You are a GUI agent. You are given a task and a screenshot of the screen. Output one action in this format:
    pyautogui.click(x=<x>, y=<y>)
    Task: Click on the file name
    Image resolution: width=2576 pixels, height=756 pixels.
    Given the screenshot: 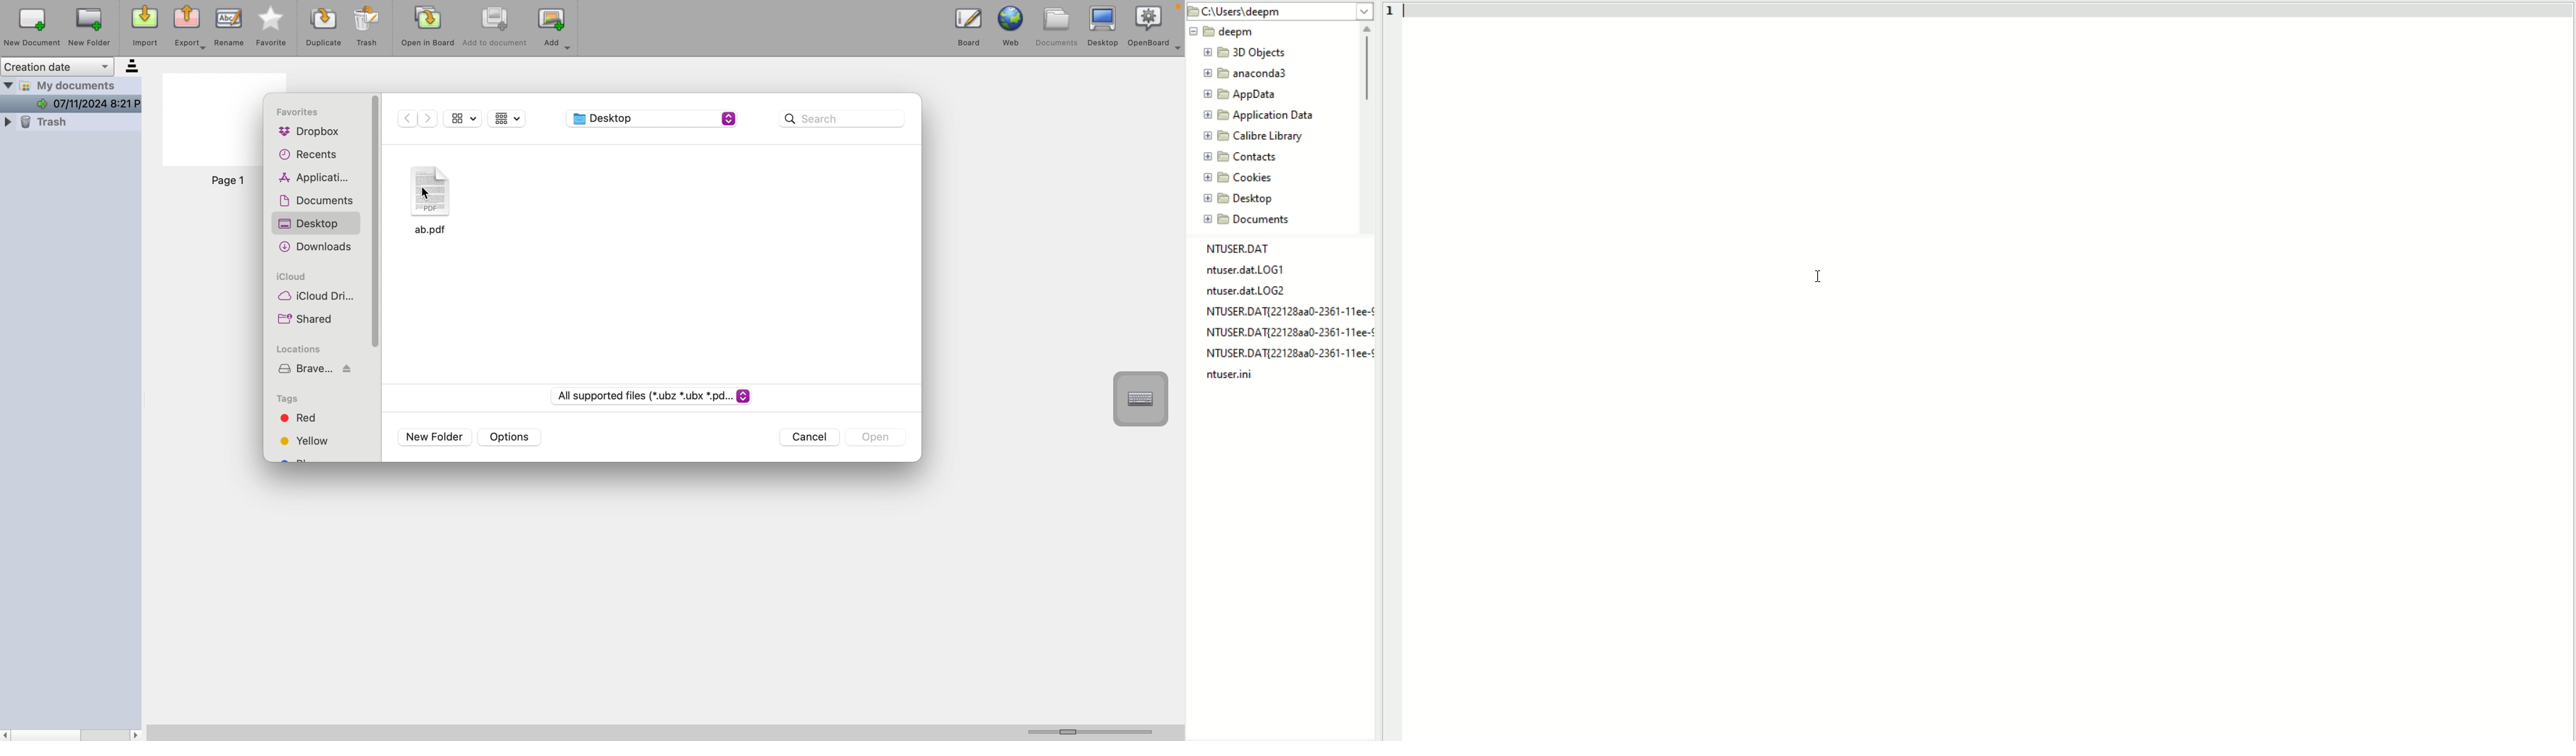 What is the action you would take?
    pyautogui.click(x=1241, y=249)
    